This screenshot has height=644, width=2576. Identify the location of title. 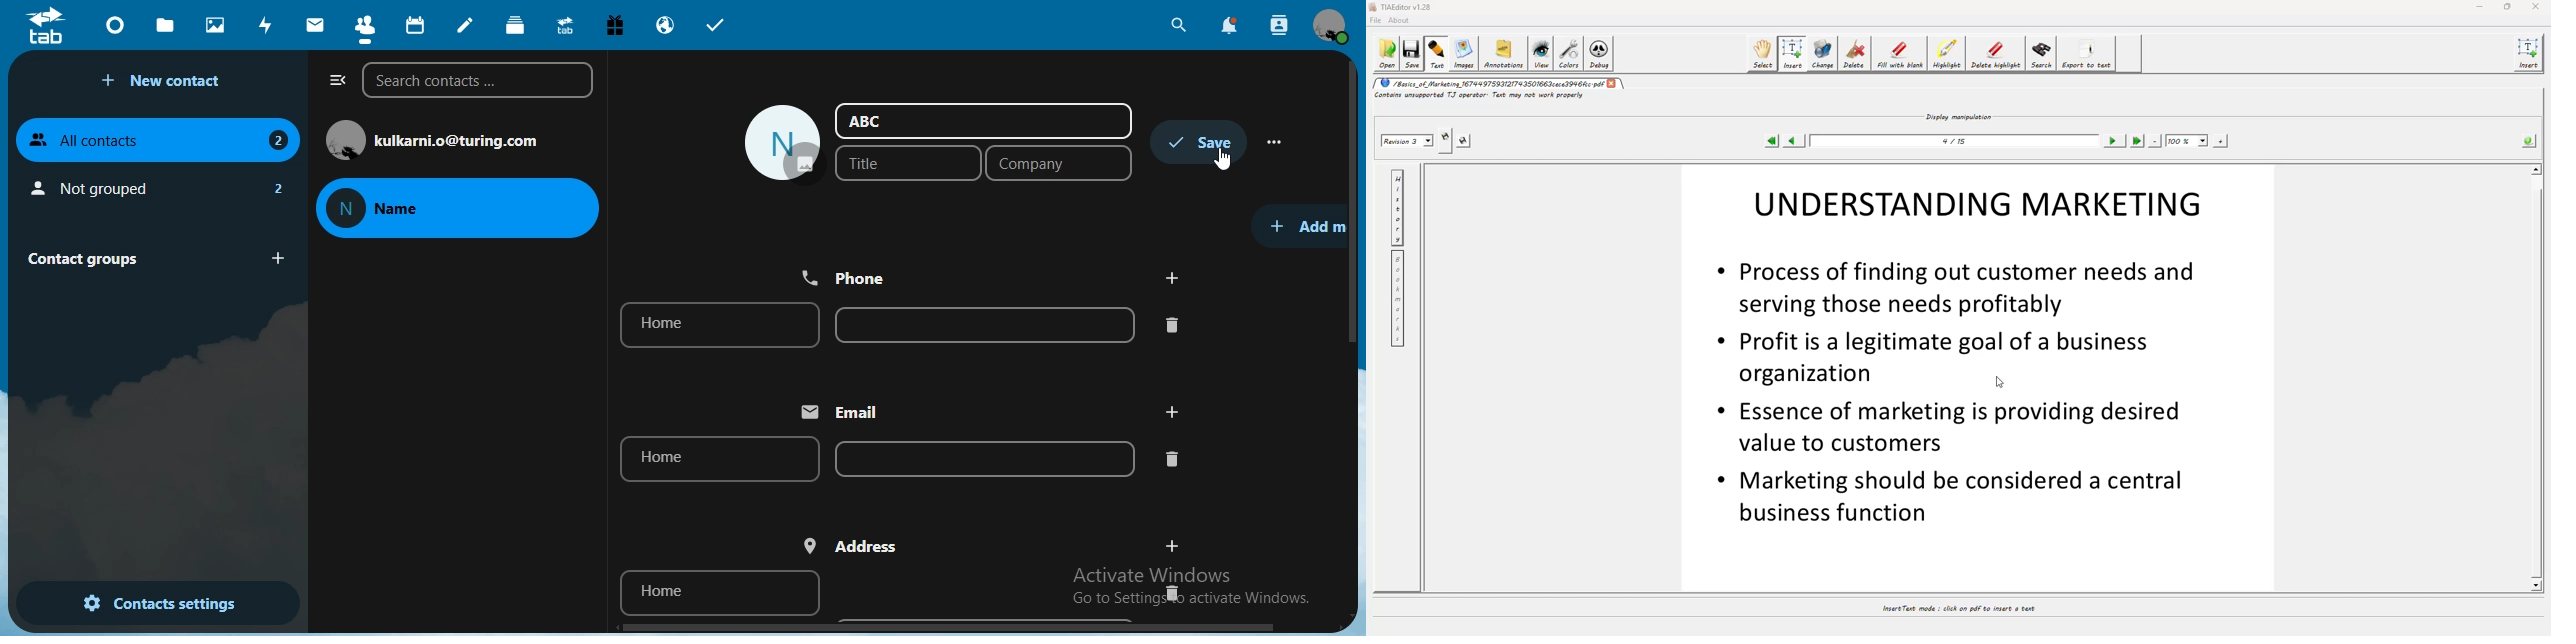
(901, 163).